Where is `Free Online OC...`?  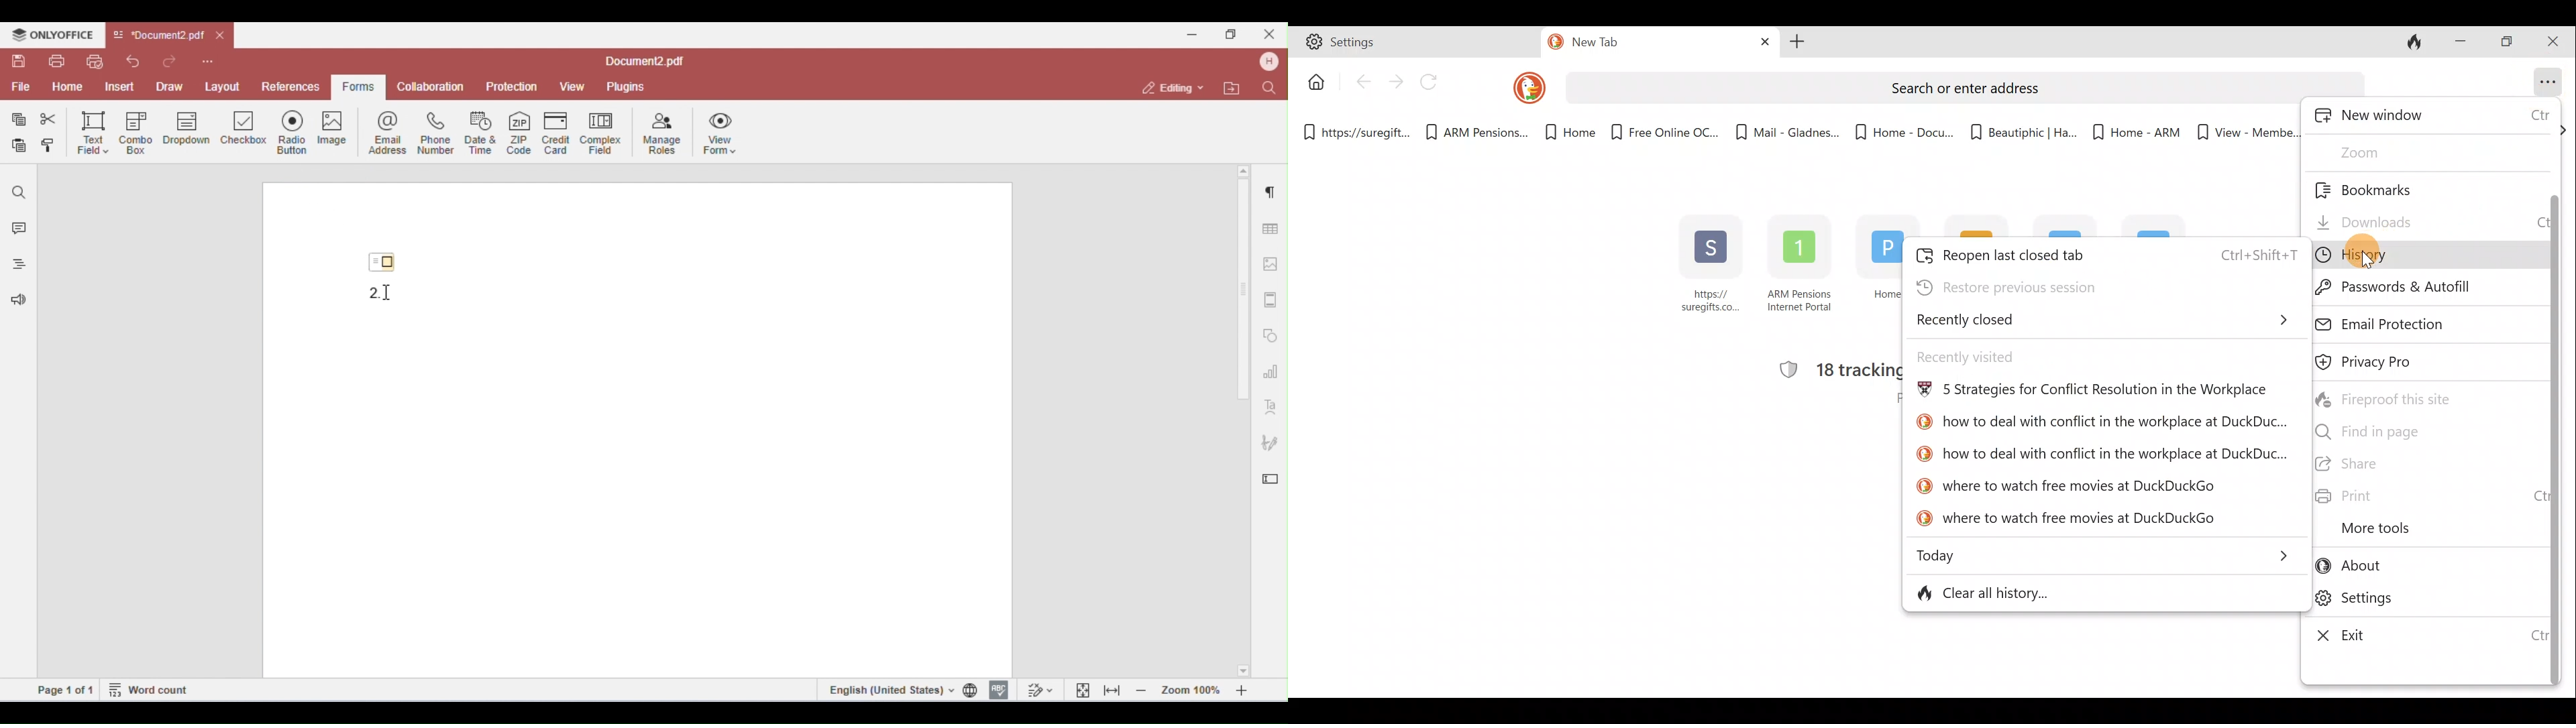 Free Online OC... is located at coordinates (1664, 127).